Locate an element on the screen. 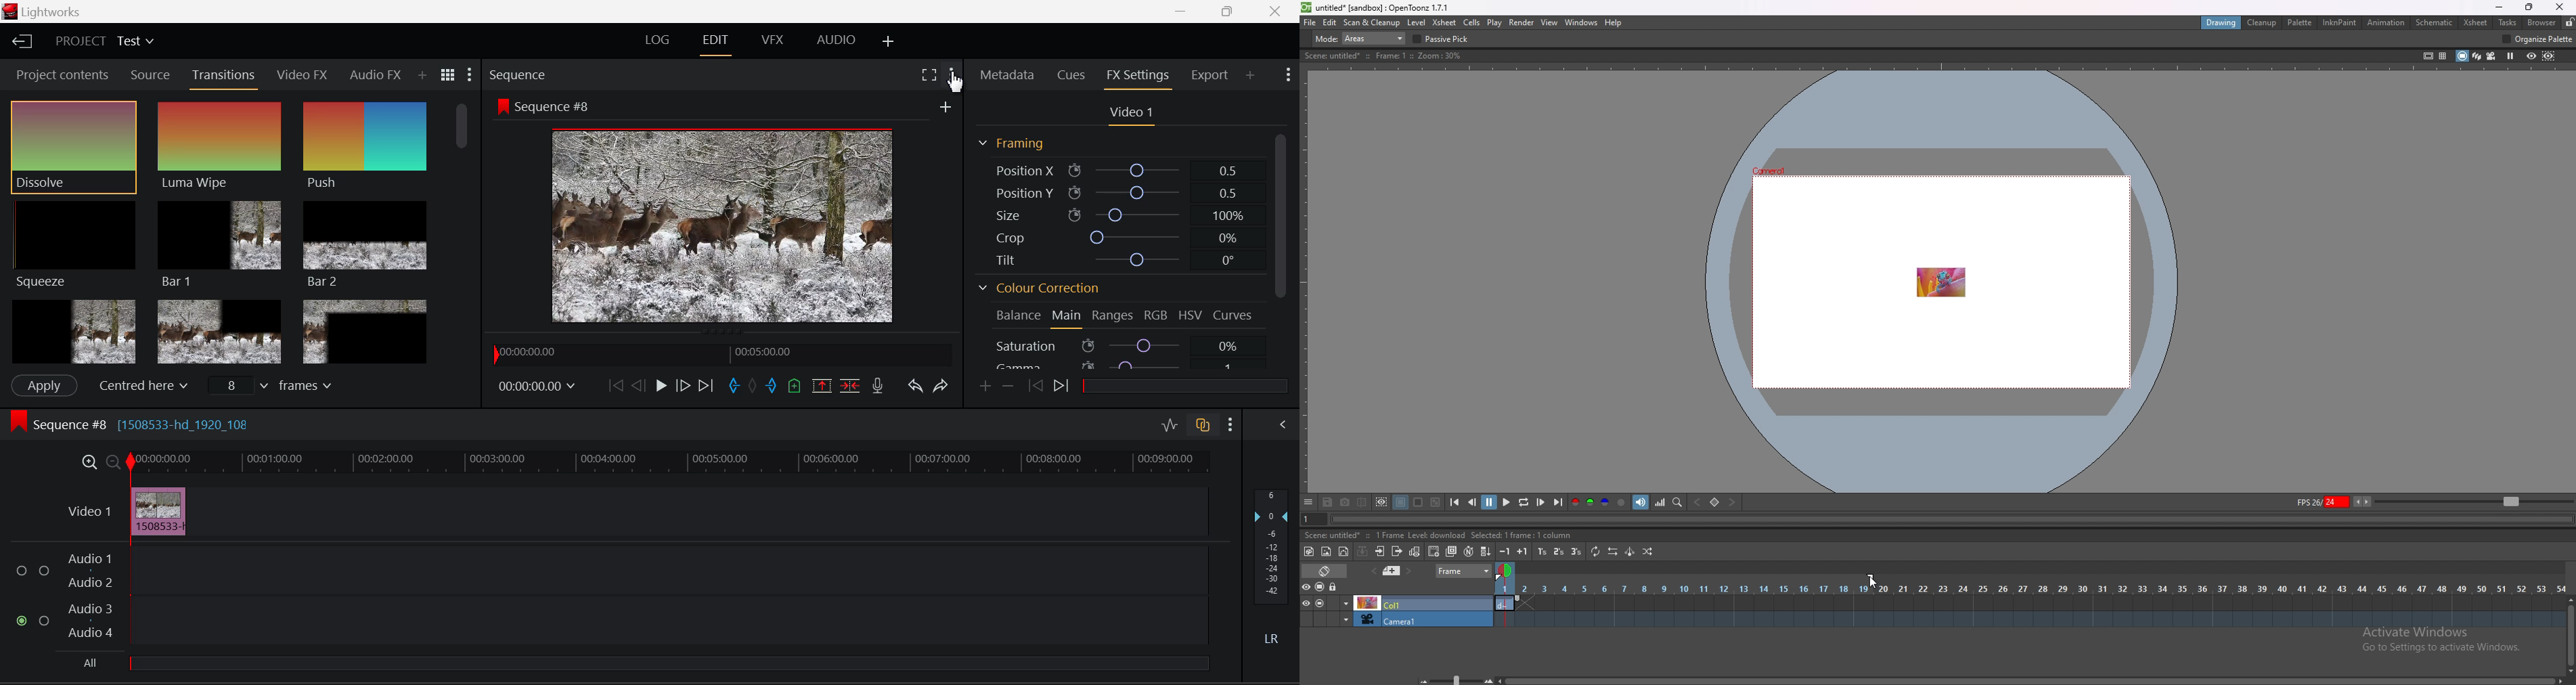 The height and width of the screenshot is (700, 2576). Record Voiceover is located at coordinates (878, 386).